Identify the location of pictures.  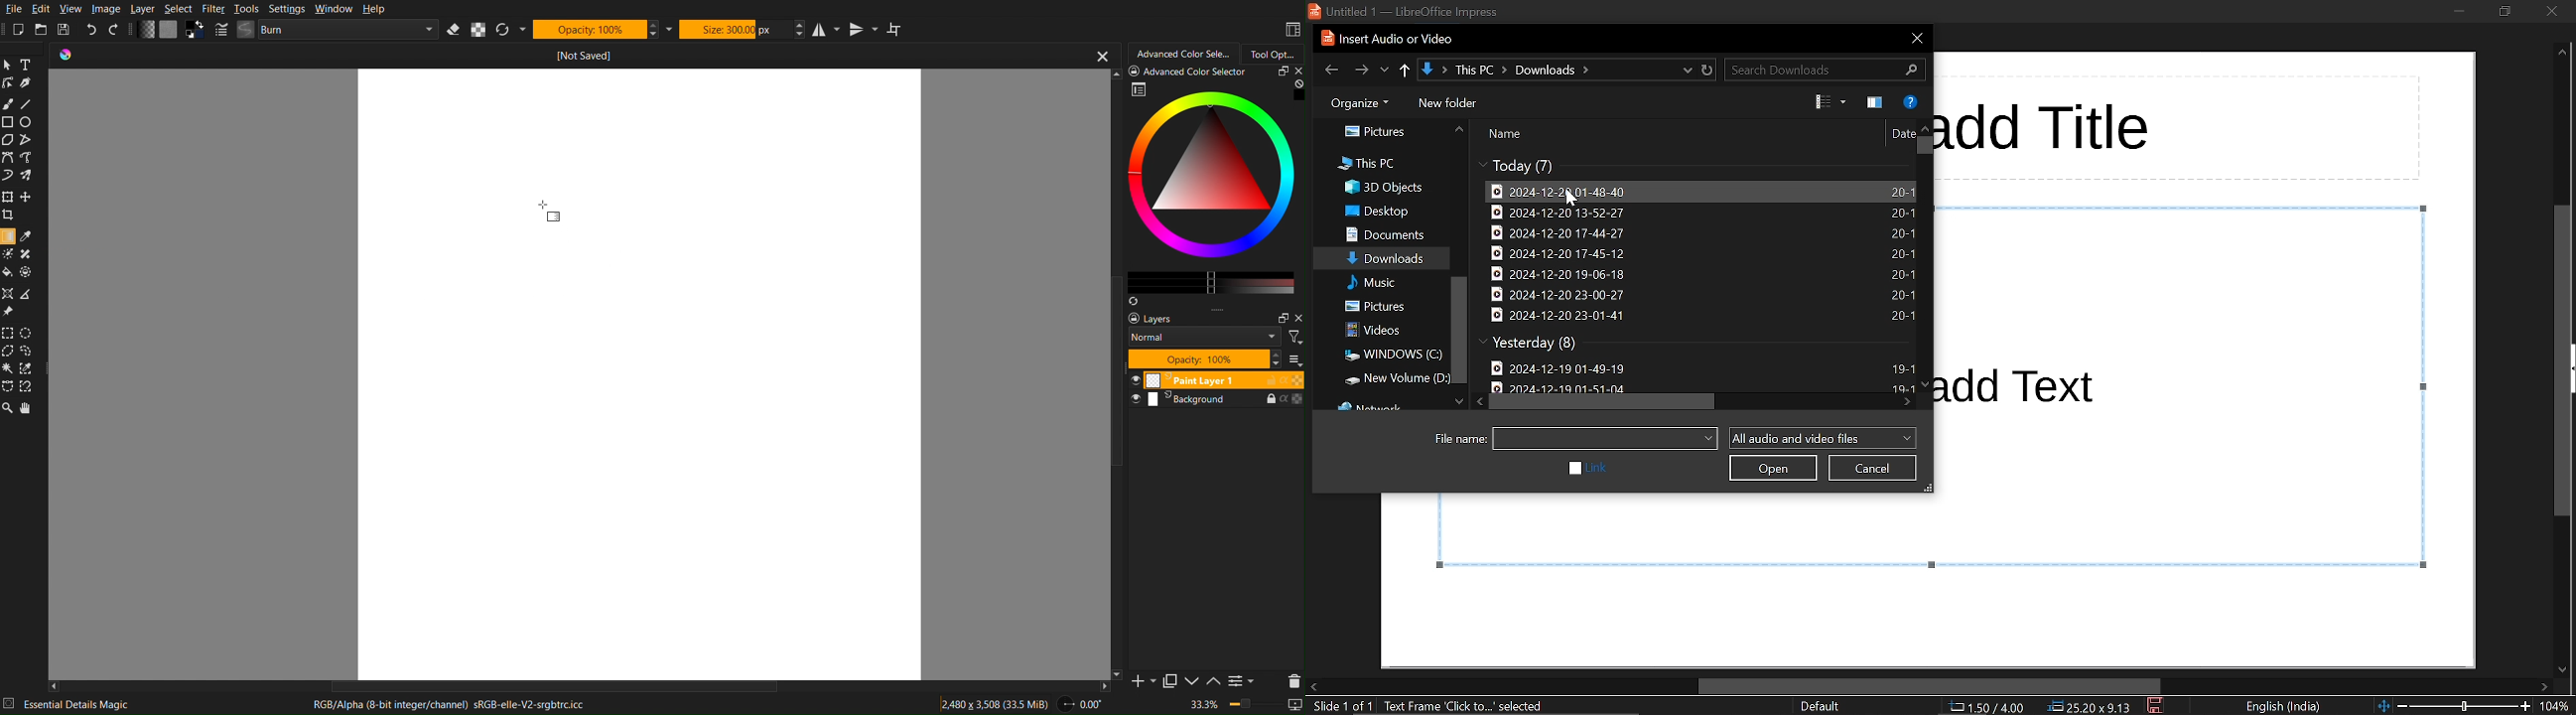
(1388, 307).